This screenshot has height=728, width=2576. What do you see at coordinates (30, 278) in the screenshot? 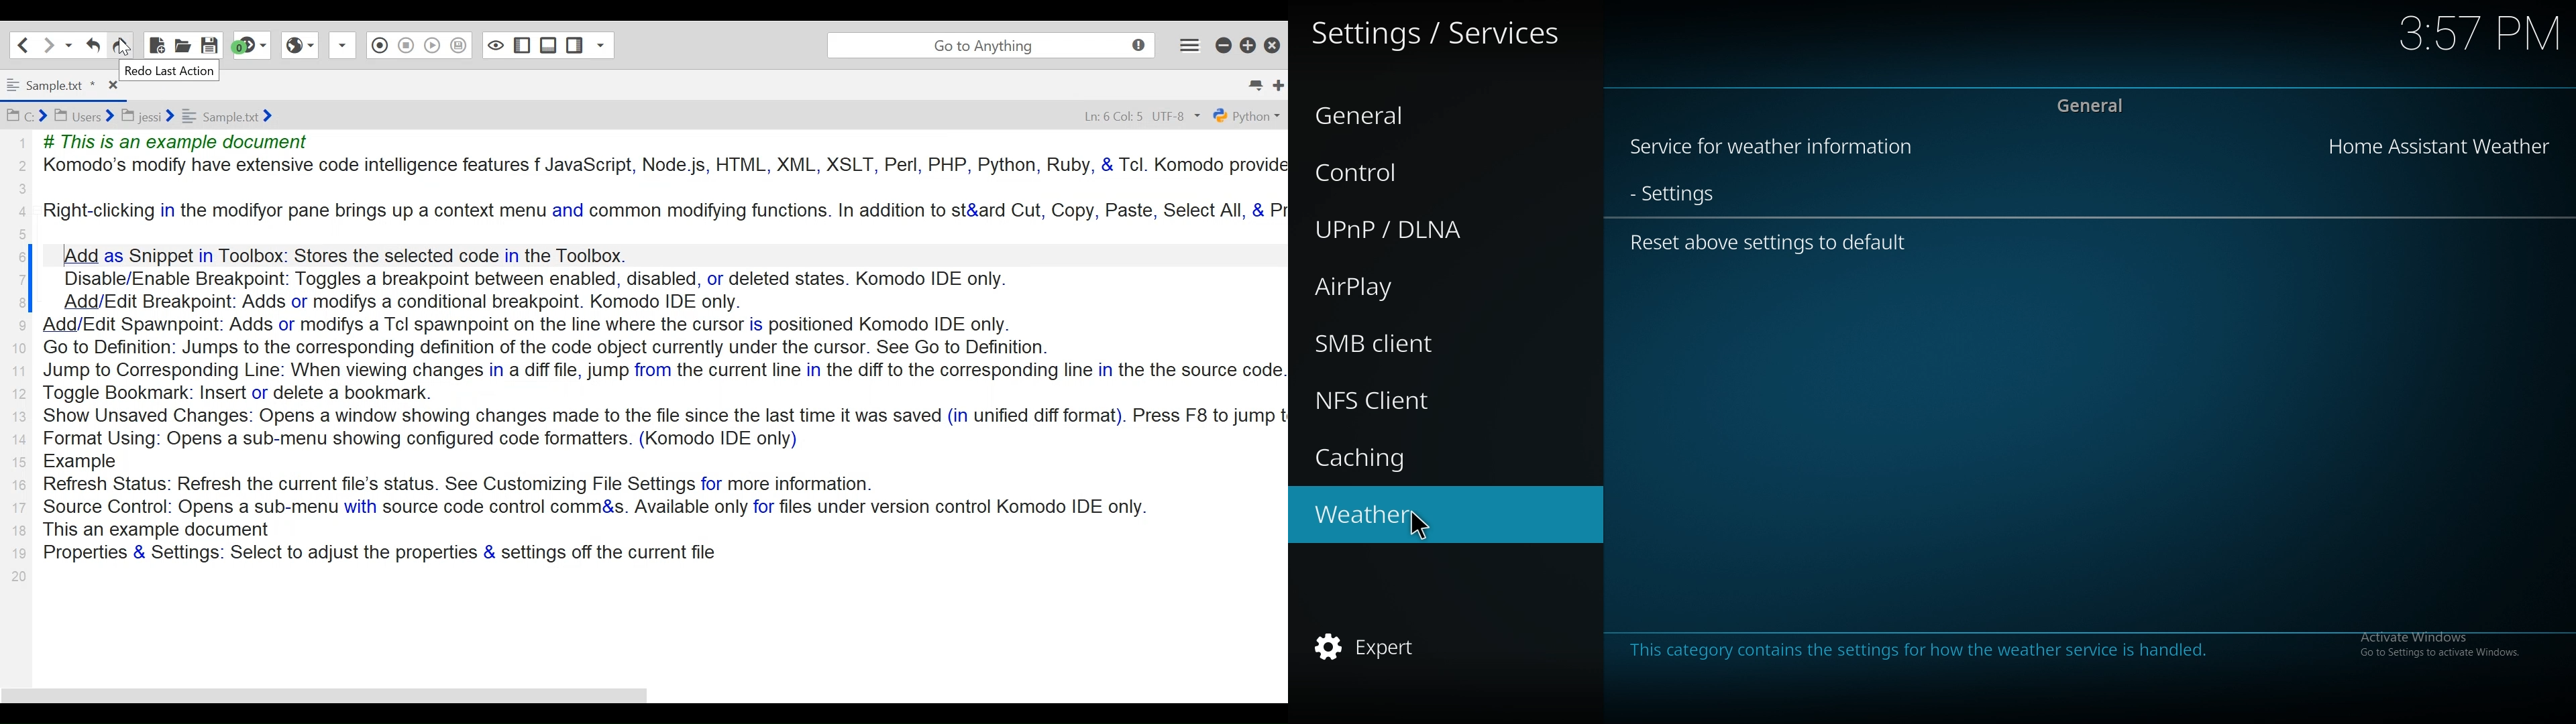
I see `Vertical scroll bar` at bounding box center [30, 278].